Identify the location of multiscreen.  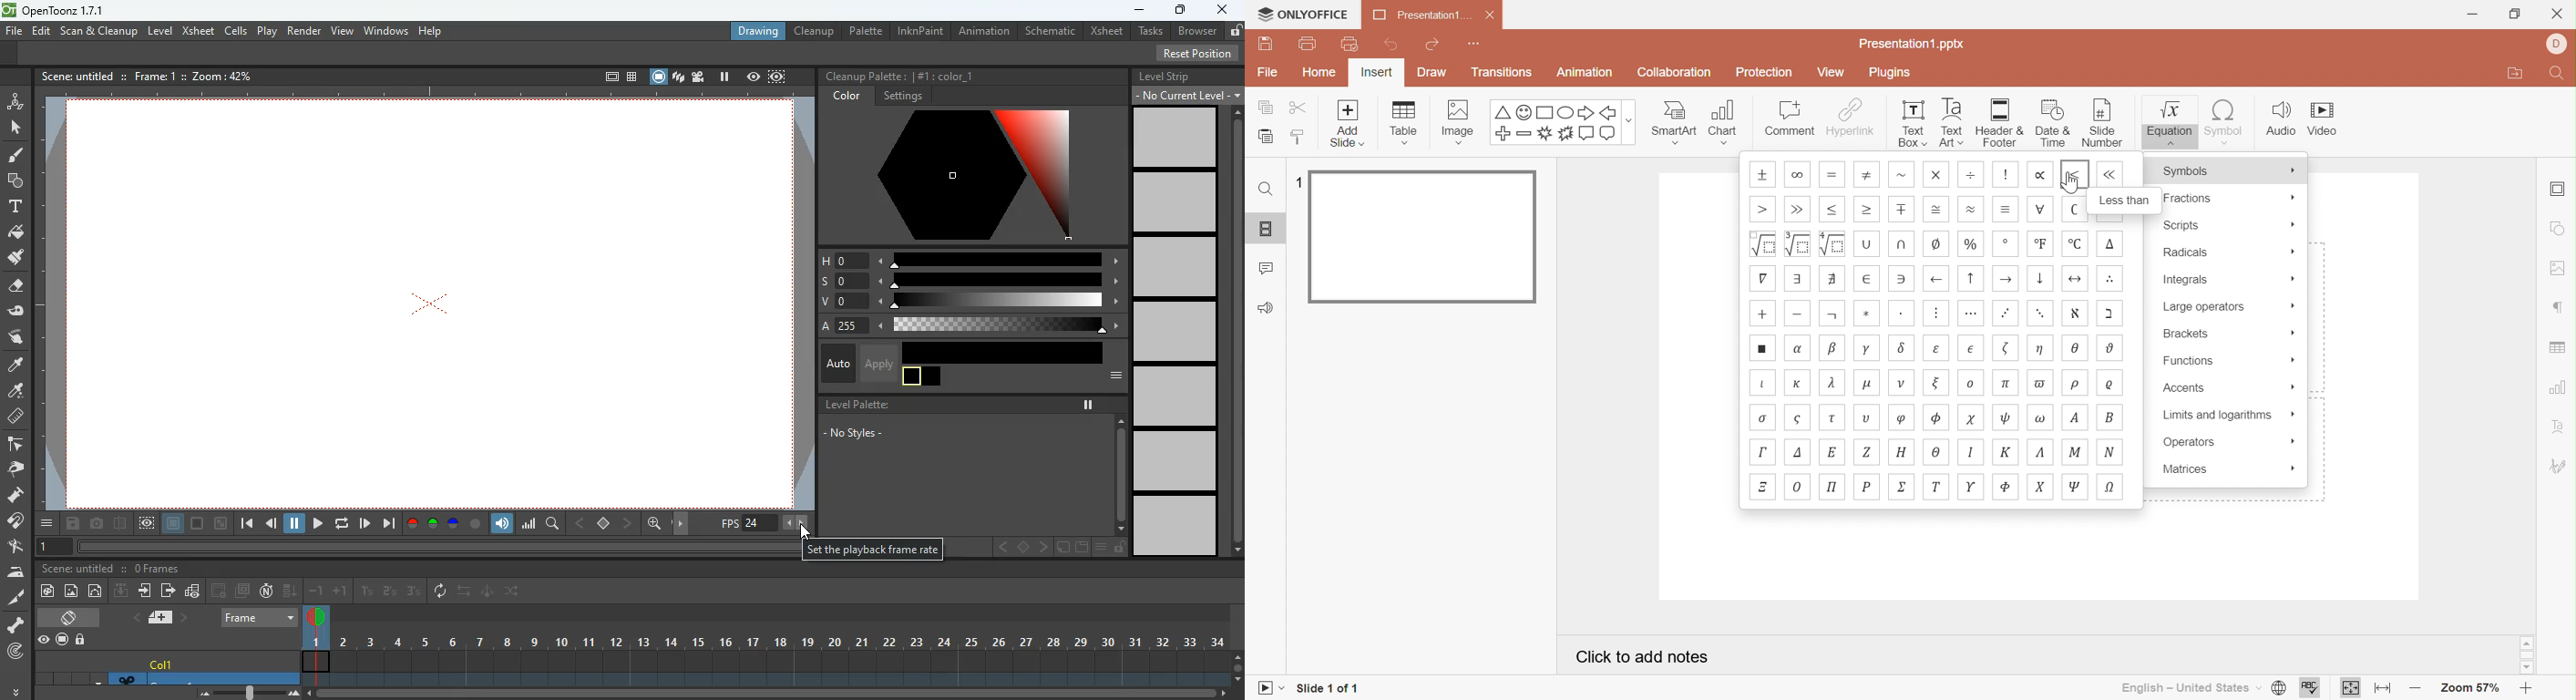
(242, 591).